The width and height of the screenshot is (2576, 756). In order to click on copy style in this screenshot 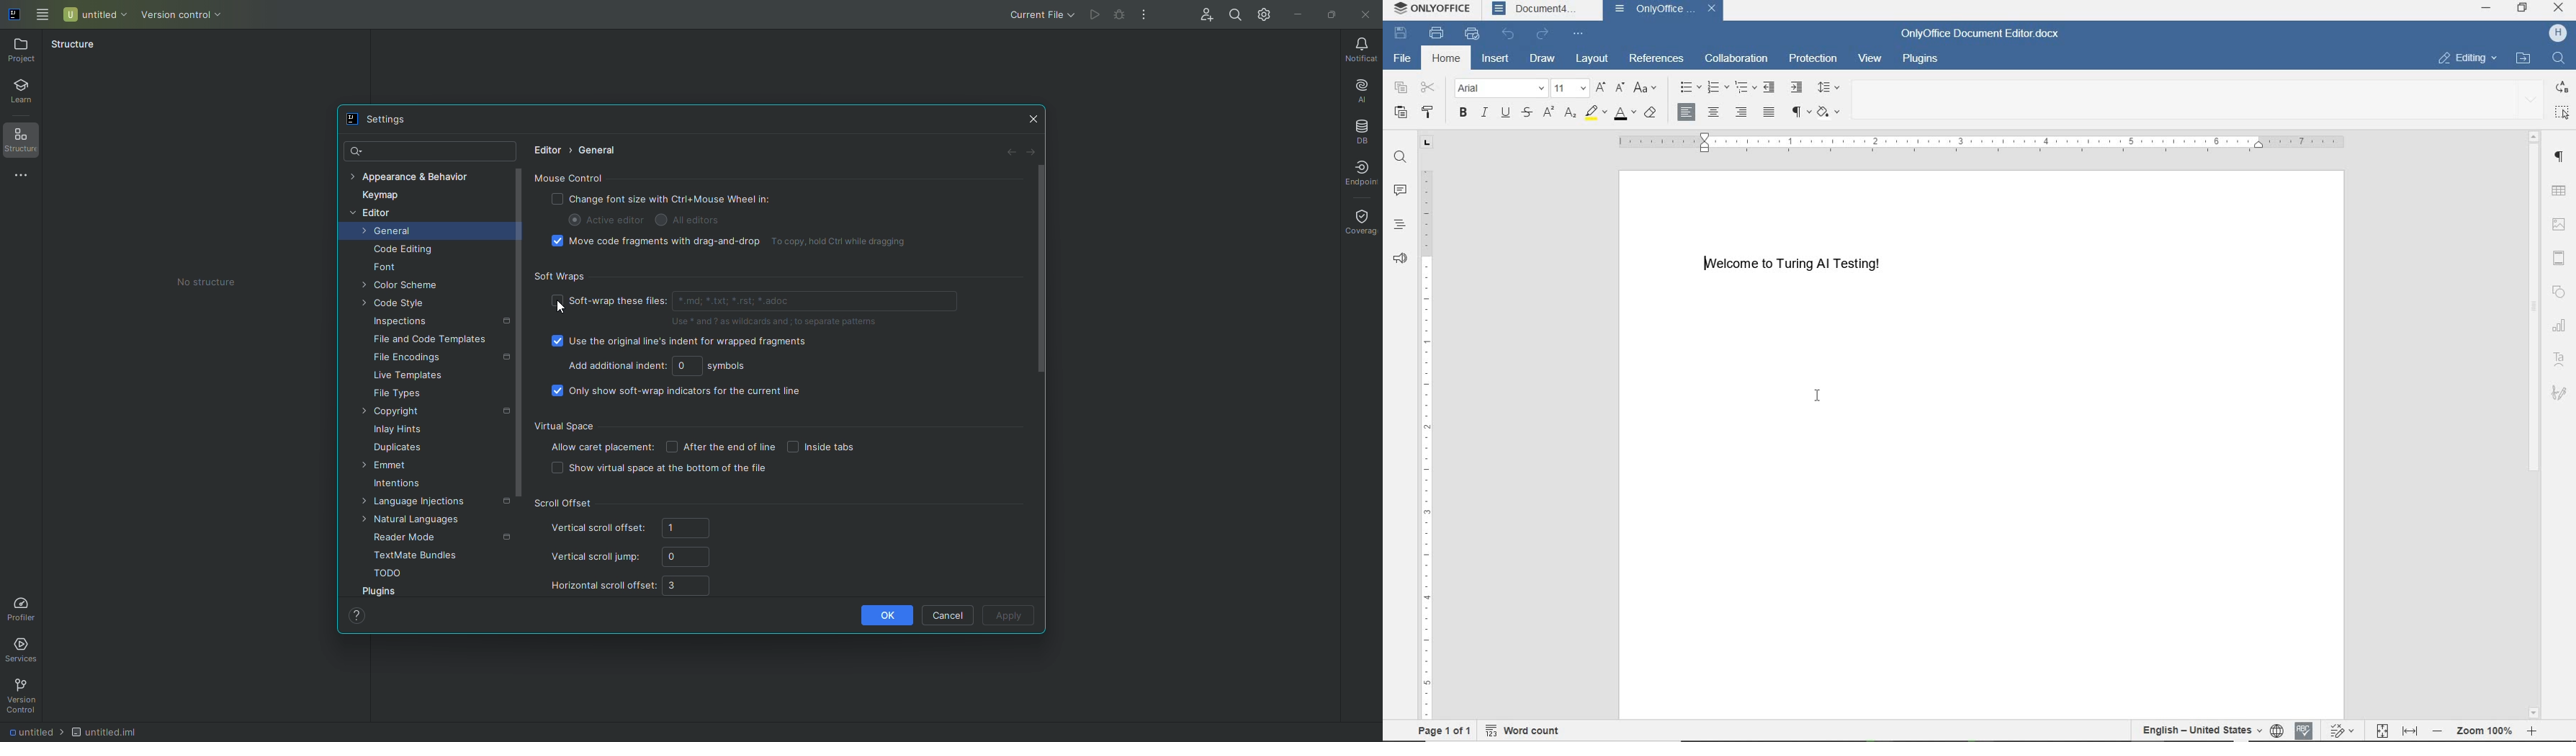, I will do `click(1430, 114)`.